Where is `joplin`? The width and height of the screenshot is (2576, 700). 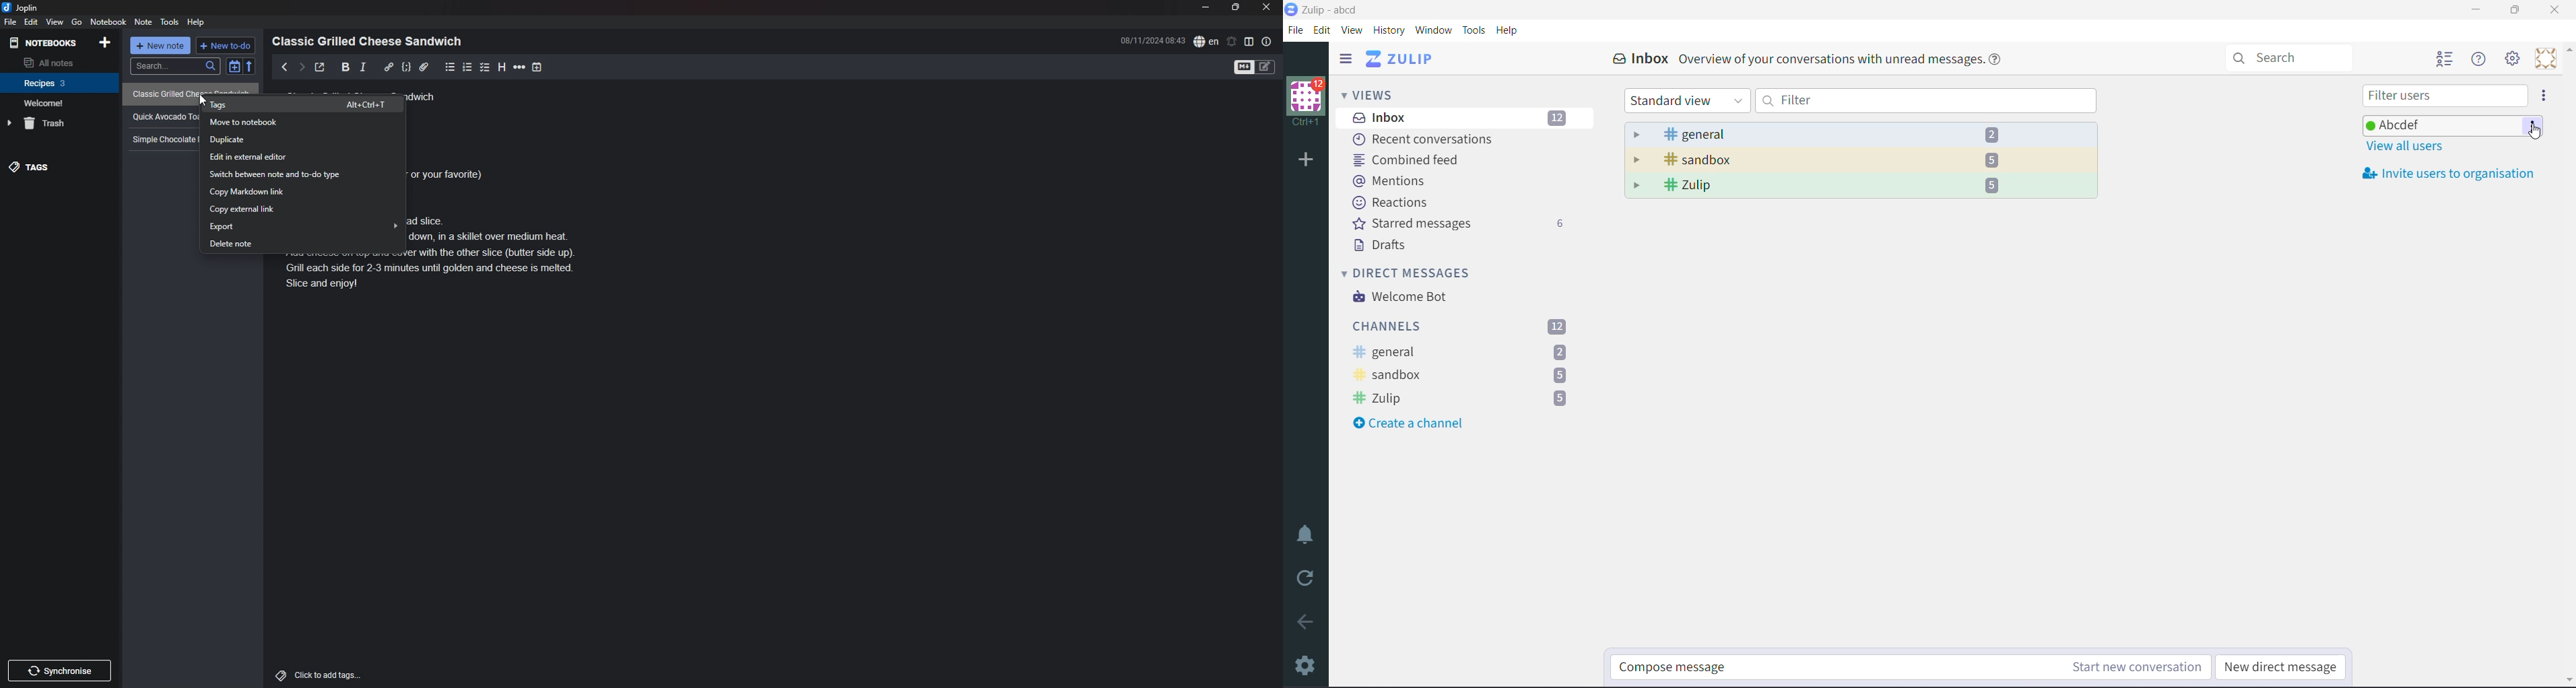
joplin is located at coordinates (22, 7).